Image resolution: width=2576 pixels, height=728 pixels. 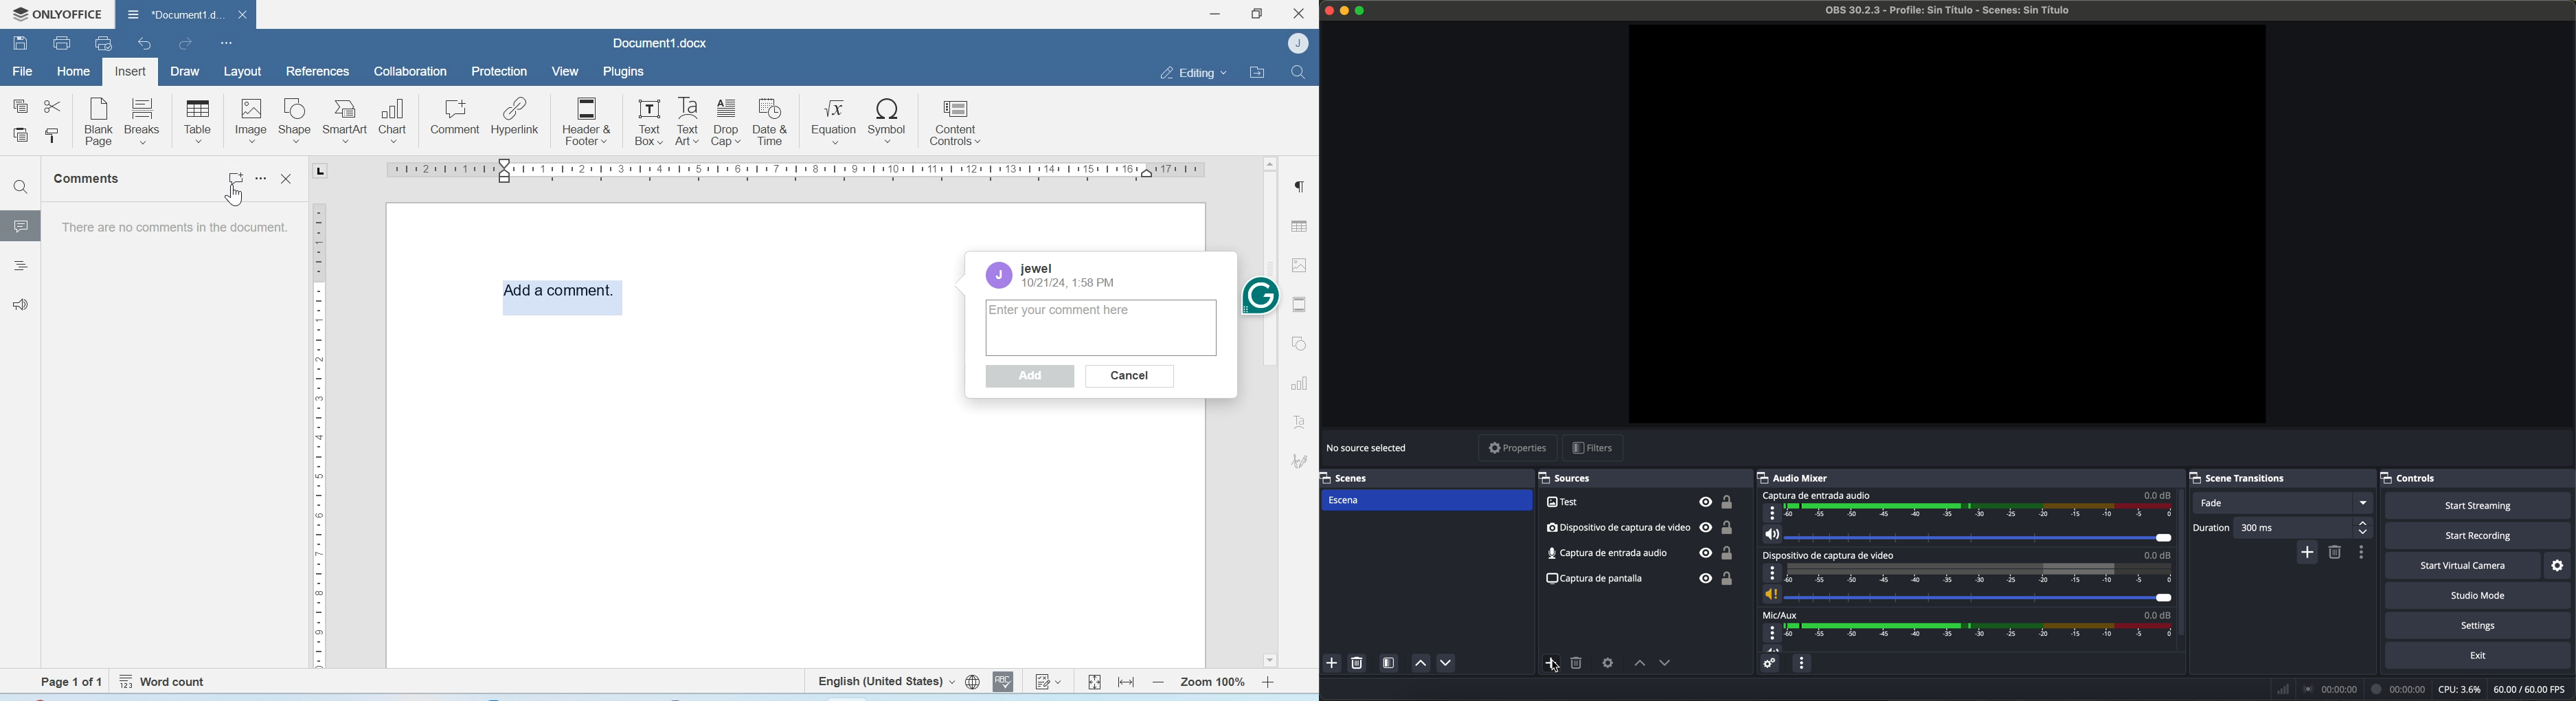 I want to click on Add, so click(x=1030, y=379).